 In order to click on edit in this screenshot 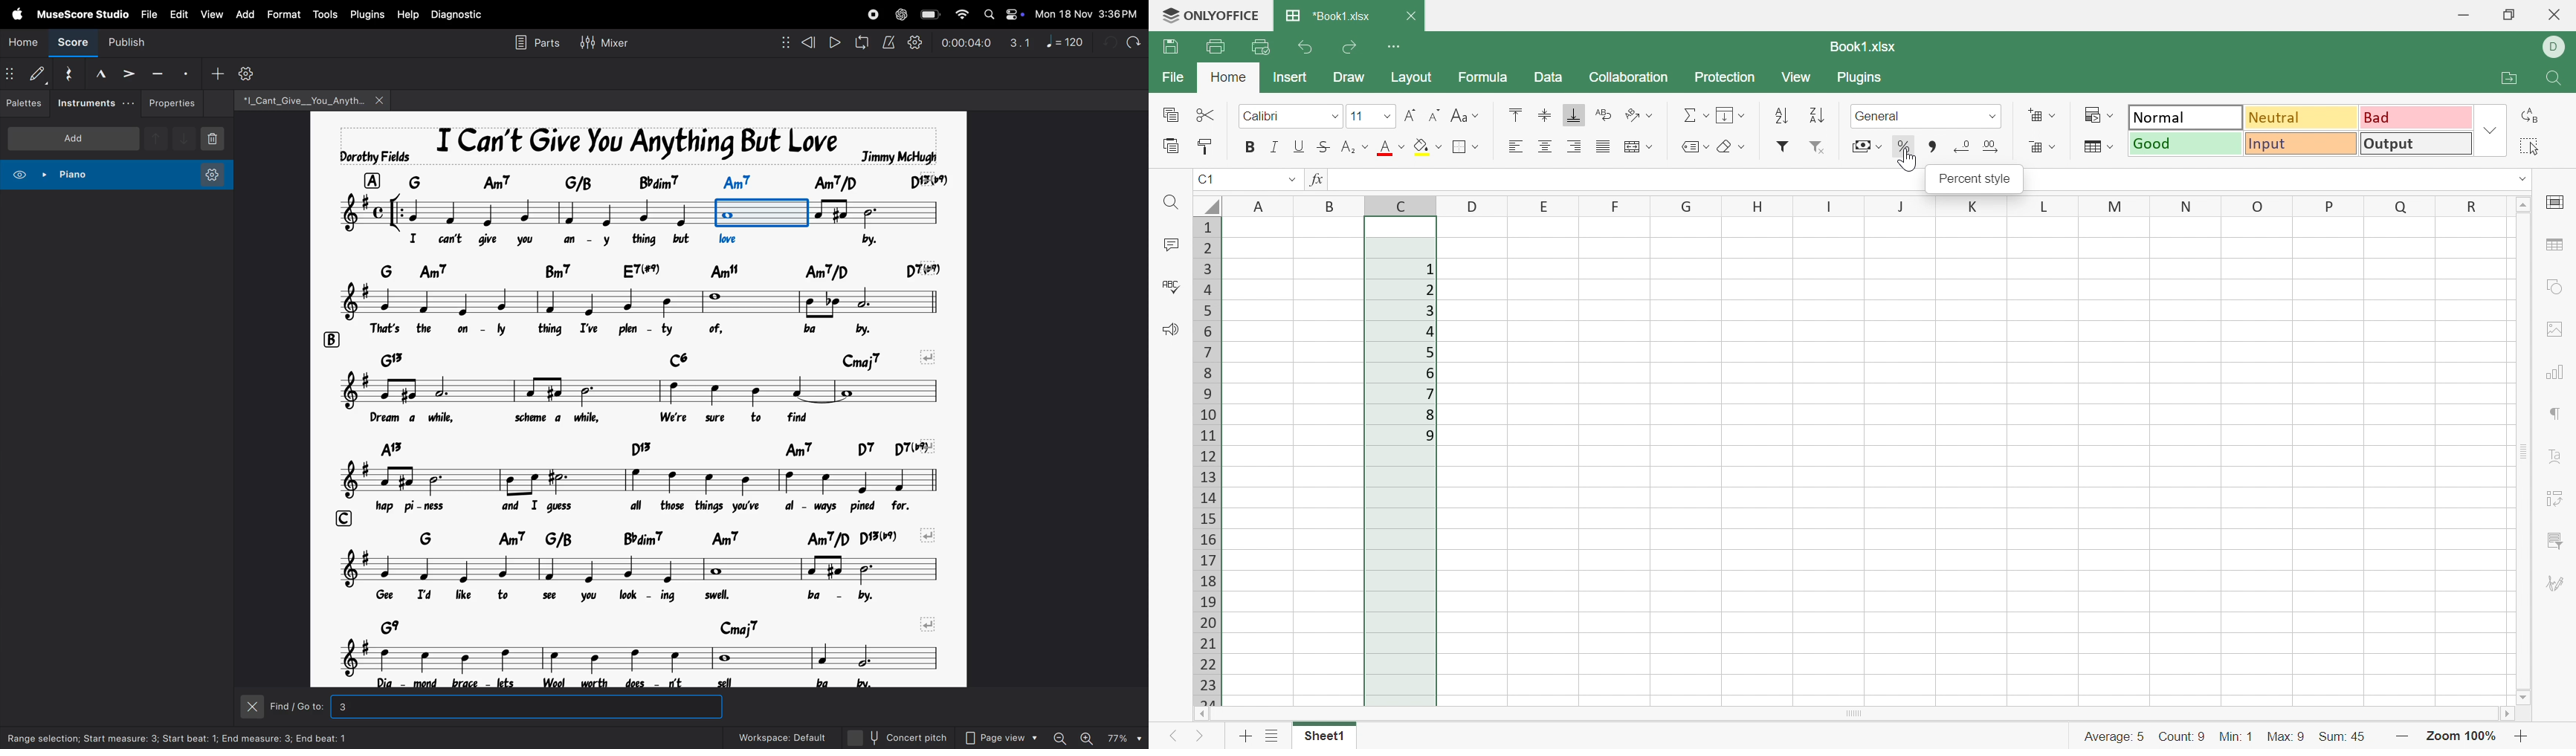, I will do `click(178, 12)`.